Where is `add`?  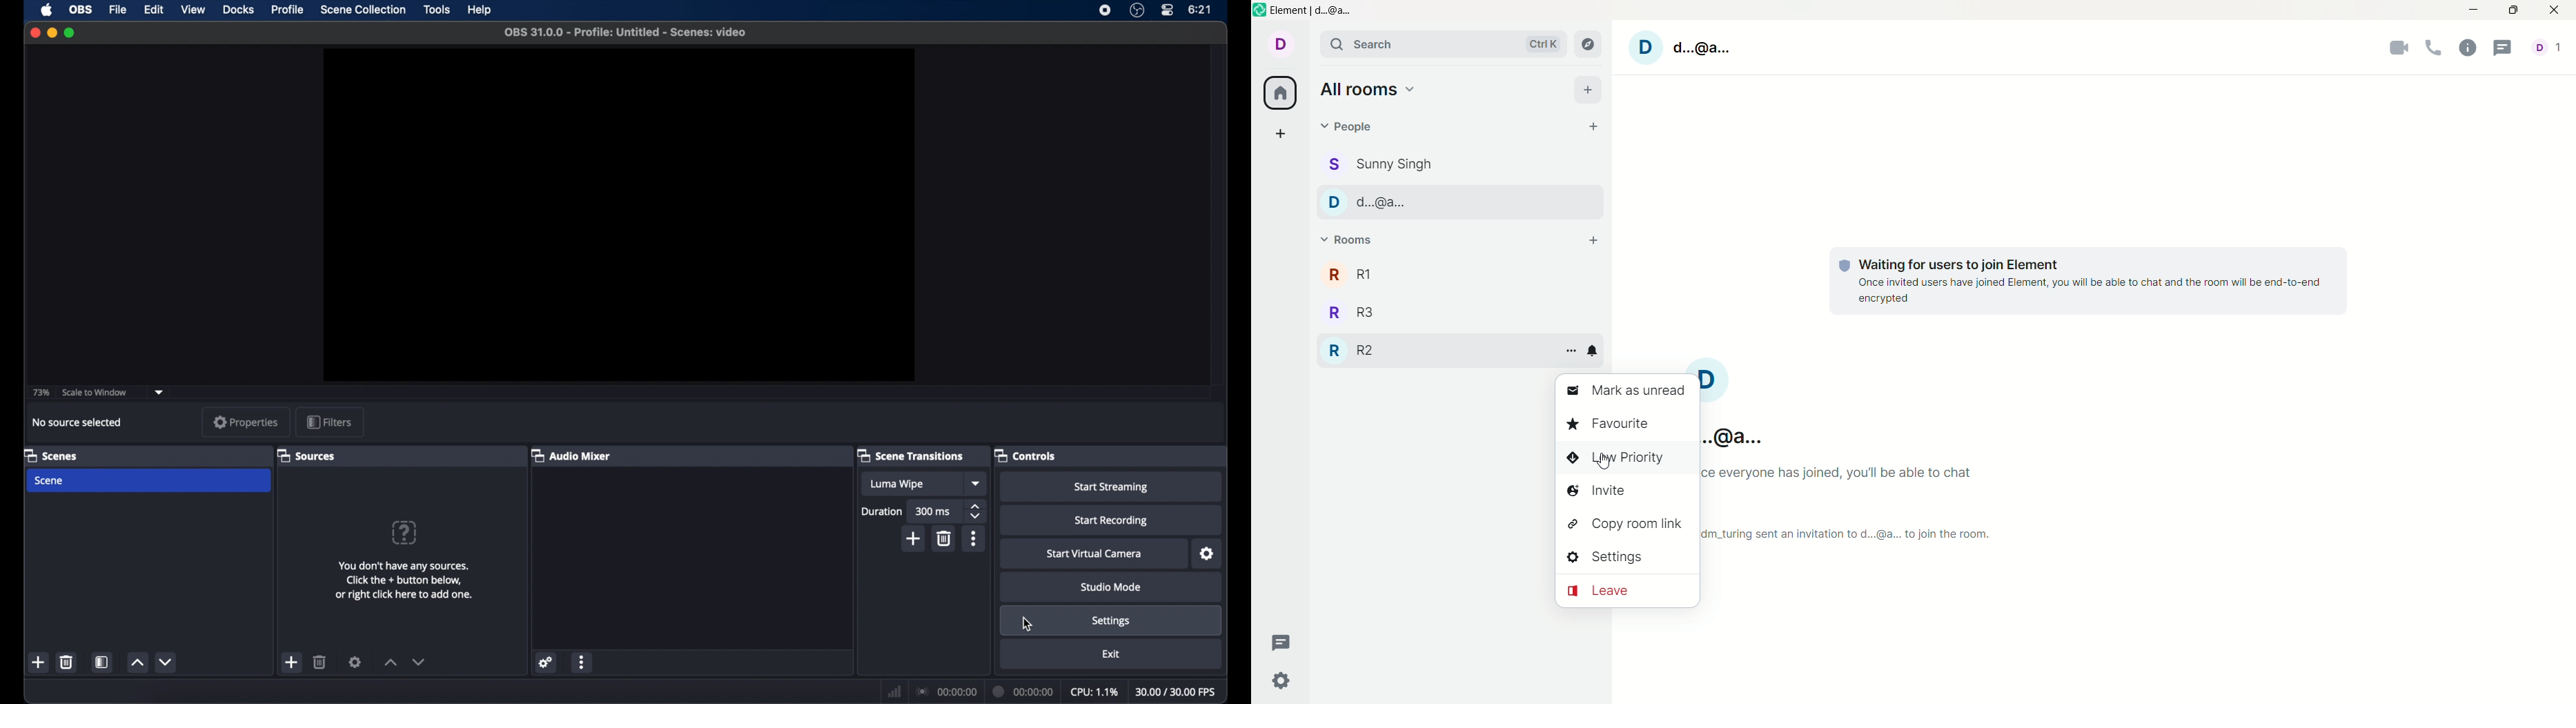
add is located at coordinates (292, 662).